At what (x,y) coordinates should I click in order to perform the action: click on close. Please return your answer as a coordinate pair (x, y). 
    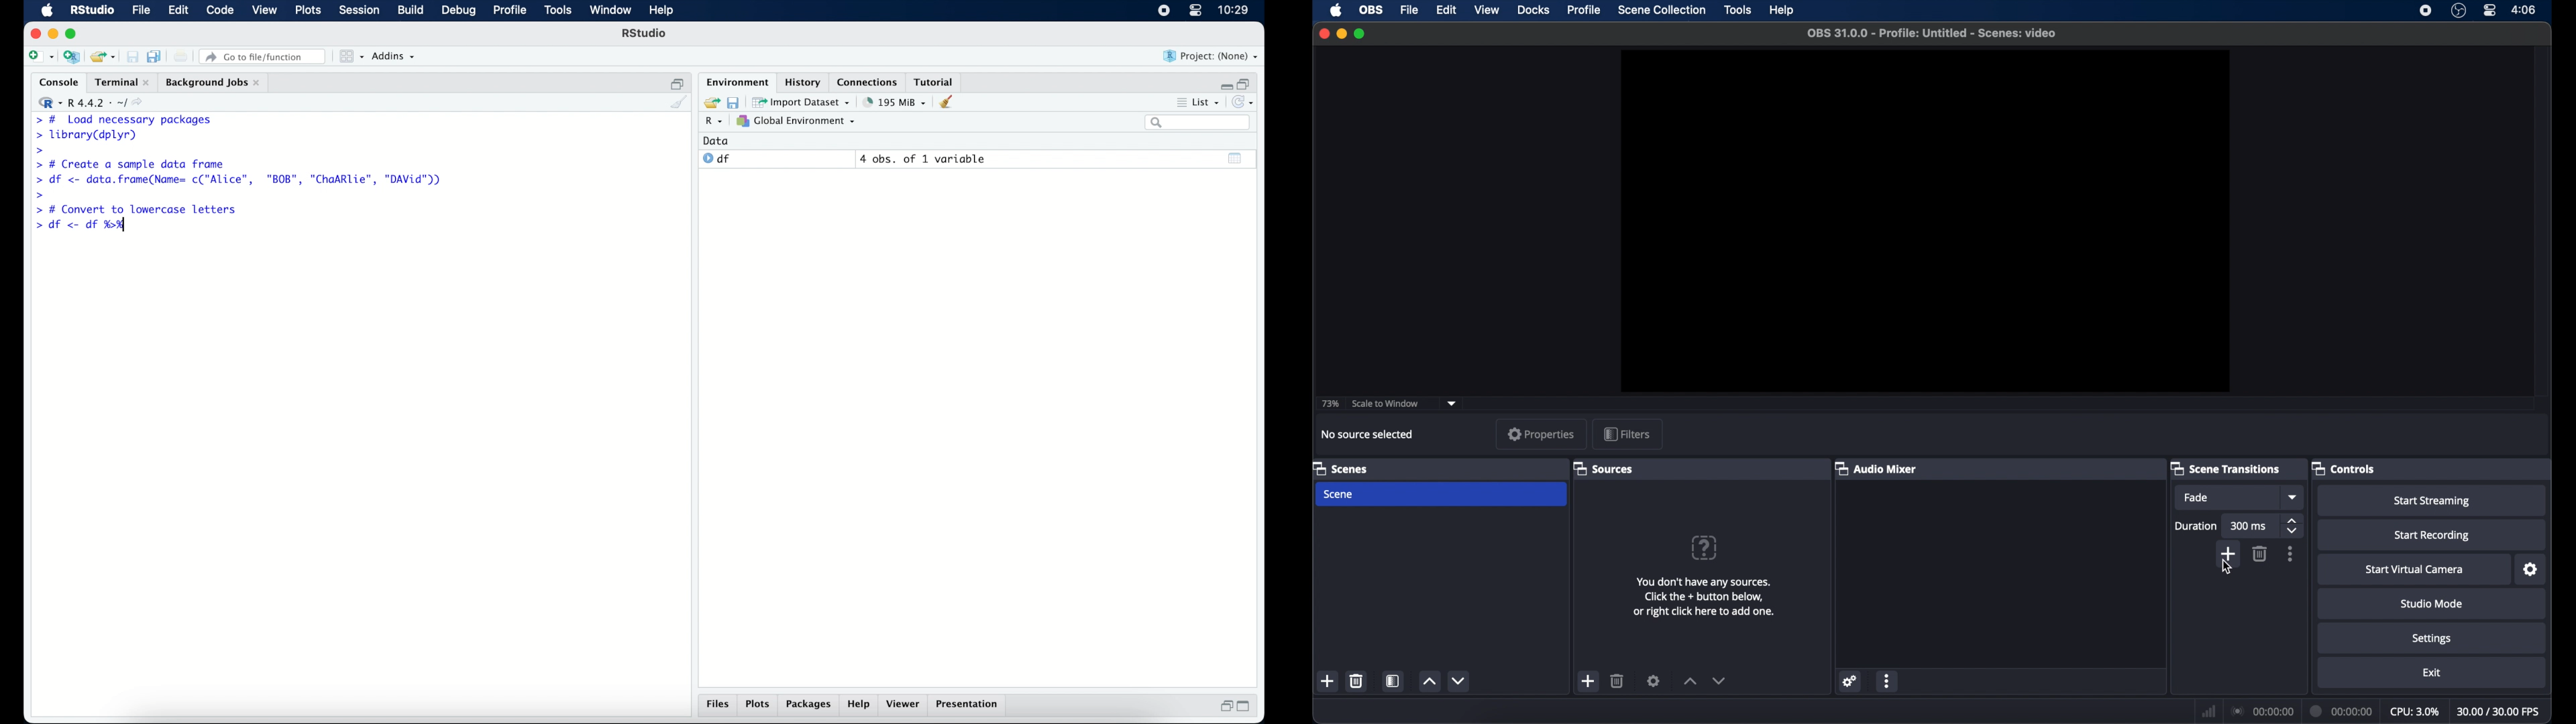
    Looking at the image, I should click on (36, 34).